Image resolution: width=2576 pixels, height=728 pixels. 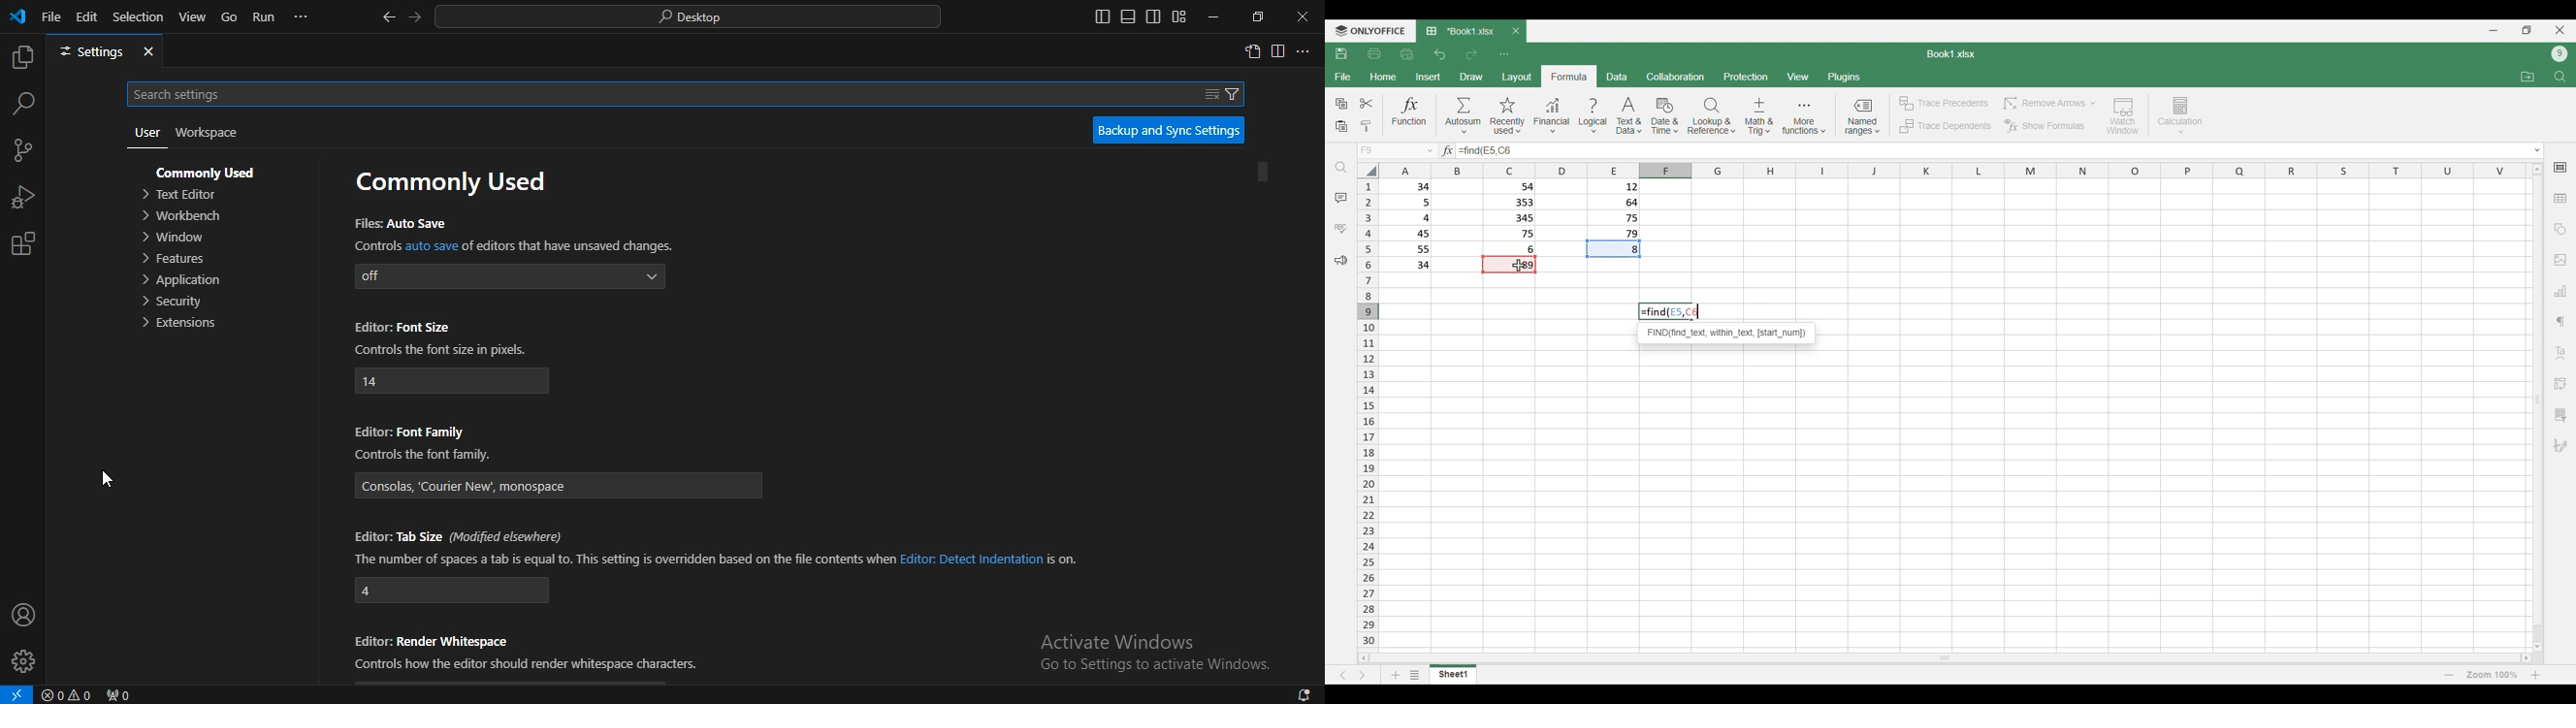 What do you see at coordinates (1949, 171) in the screenshot?
I see `Indicates columns` at bounding box center [1949, 171].